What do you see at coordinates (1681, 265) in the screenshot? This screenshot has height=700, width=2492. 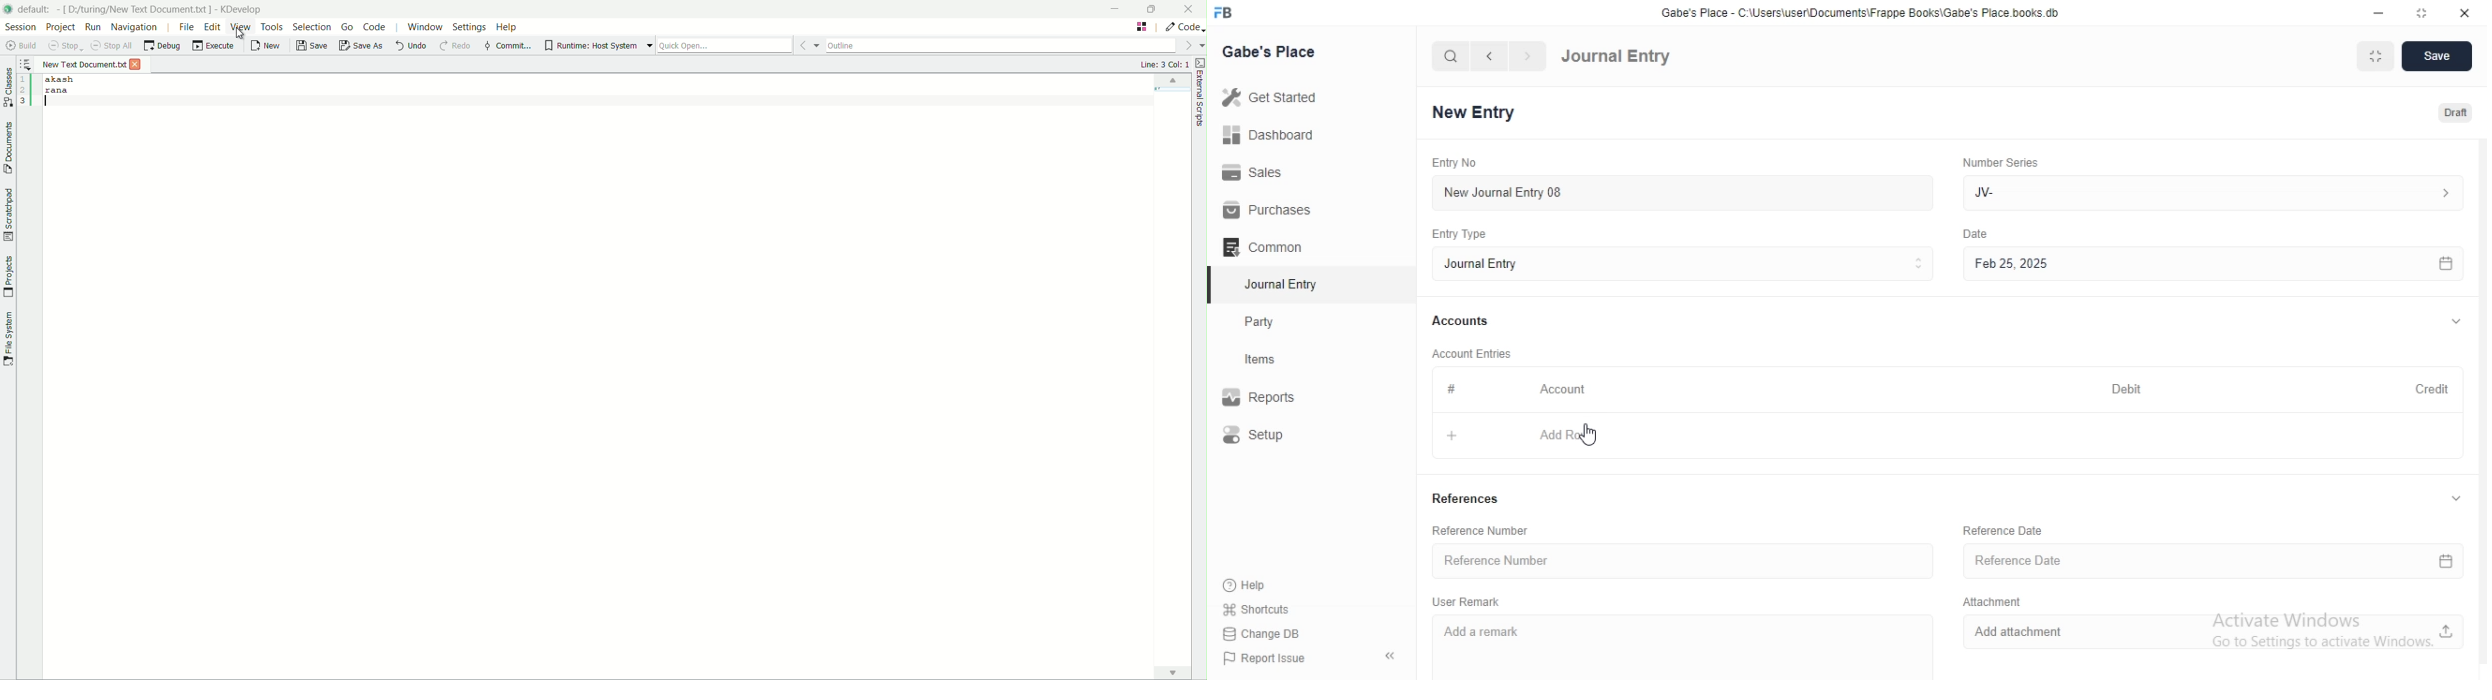 I see `Entry Type` at bounding box center [1681, 265].